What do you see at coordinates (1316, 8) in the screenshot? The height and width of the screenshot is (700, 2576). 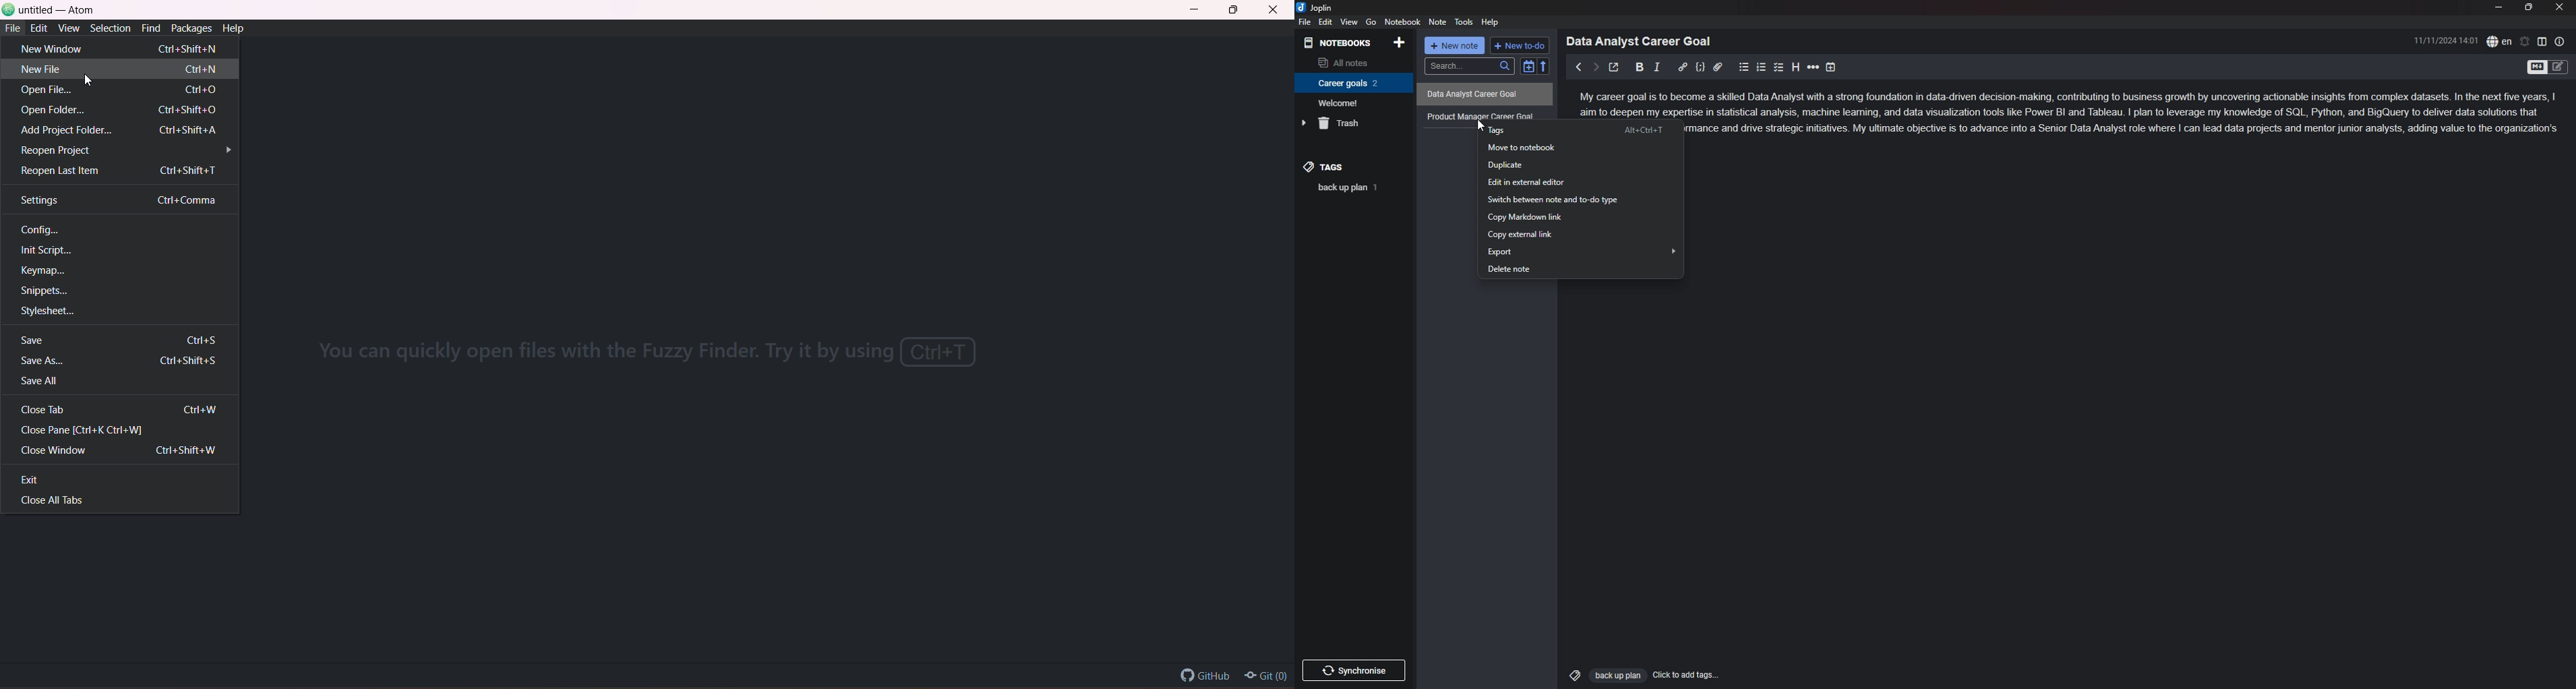 I see `joplin` at bounding box center [1316, 8].